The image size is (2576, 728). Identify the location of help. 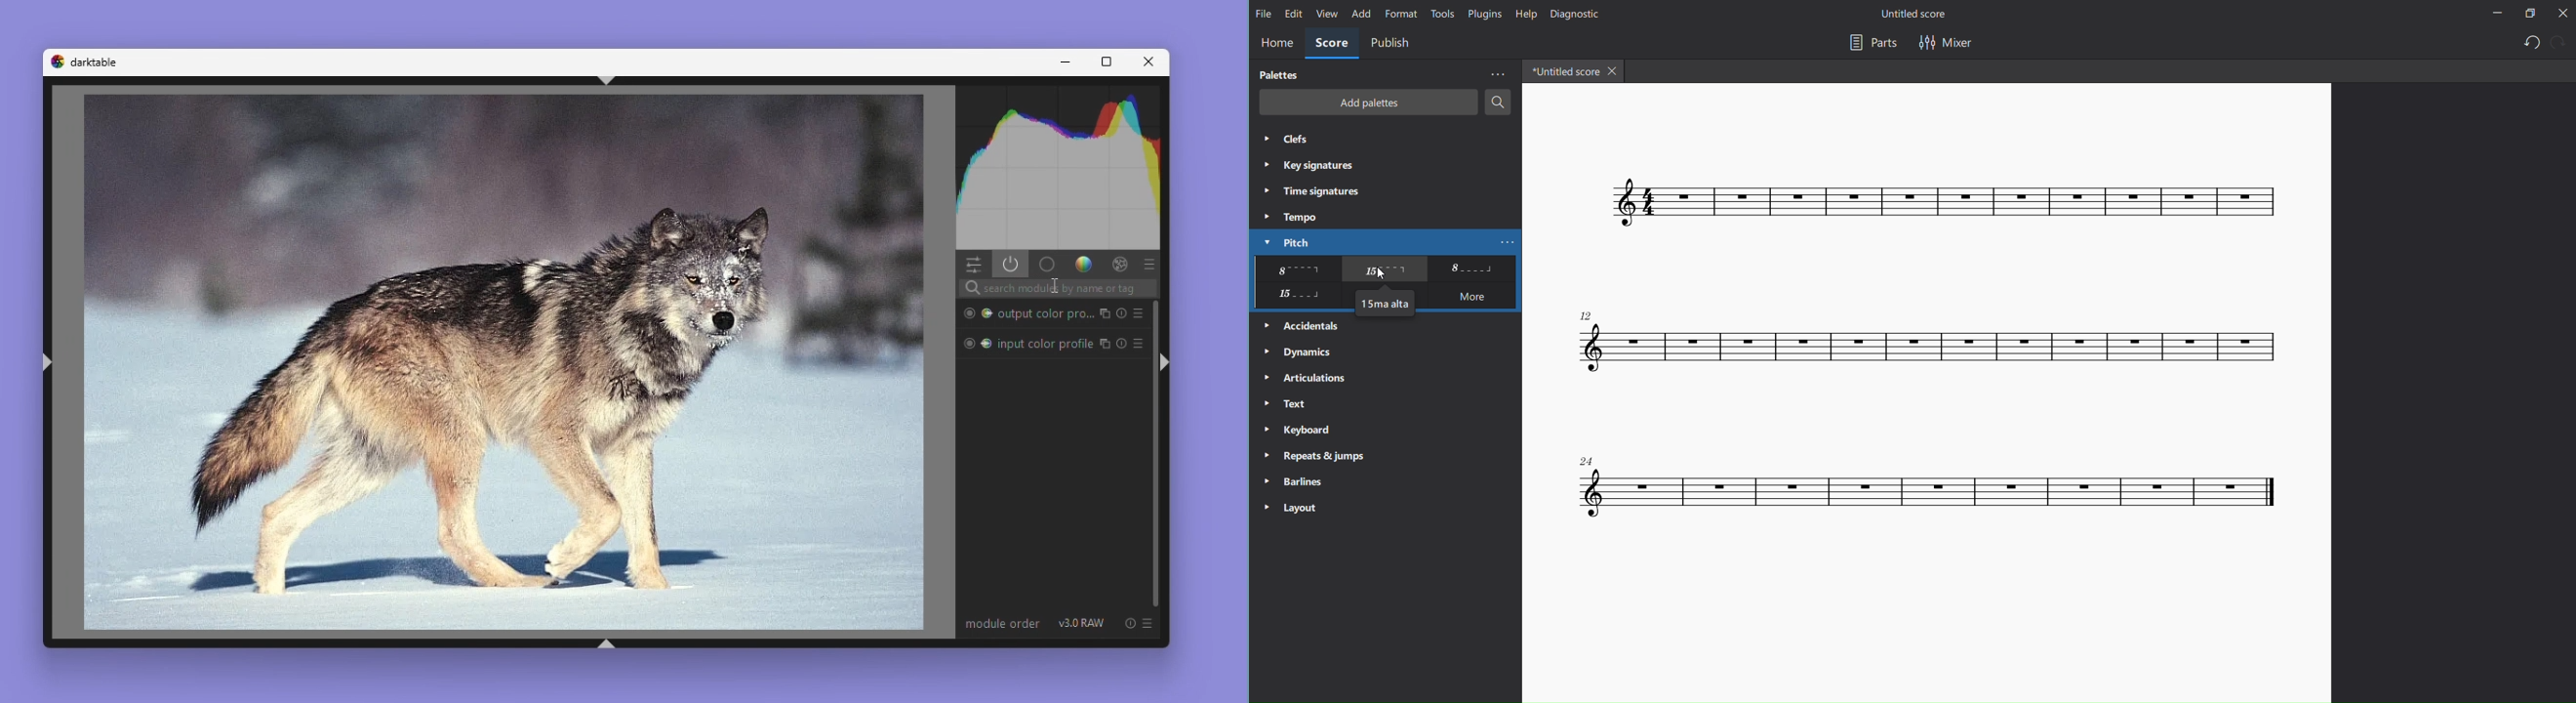
(1526, 15).